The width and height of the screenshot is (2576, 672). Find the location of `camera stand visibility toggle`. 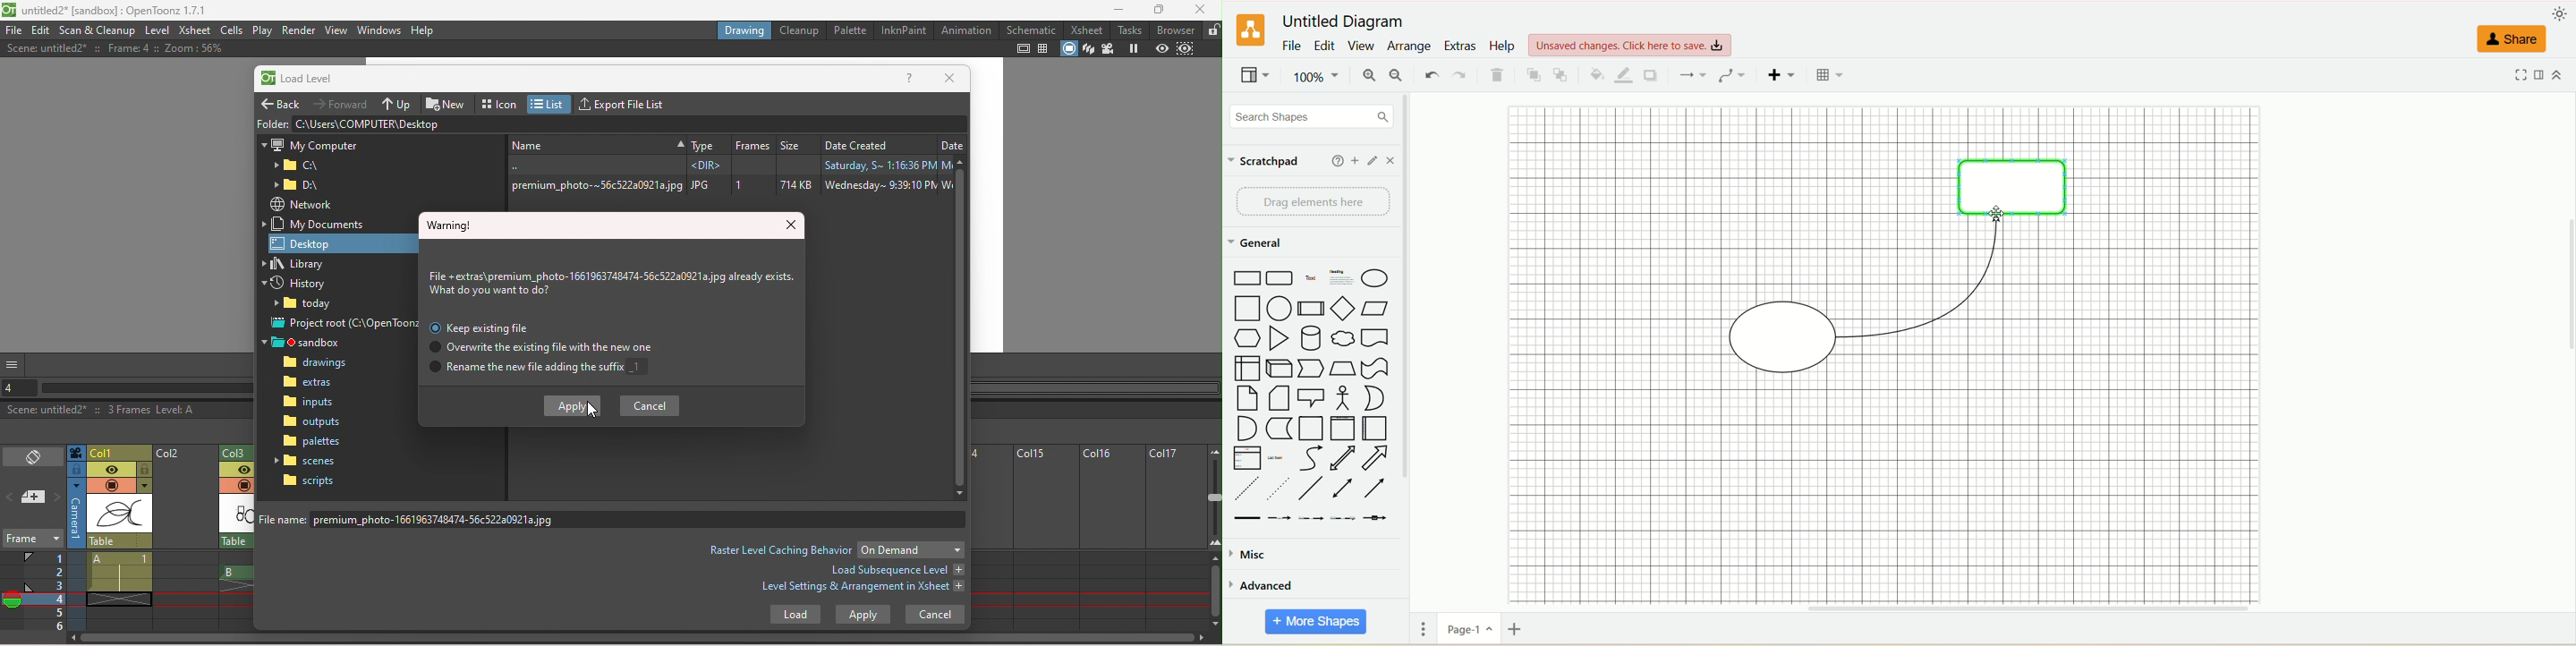

camera stand visibility toggle is located at coordinates (243, 485).